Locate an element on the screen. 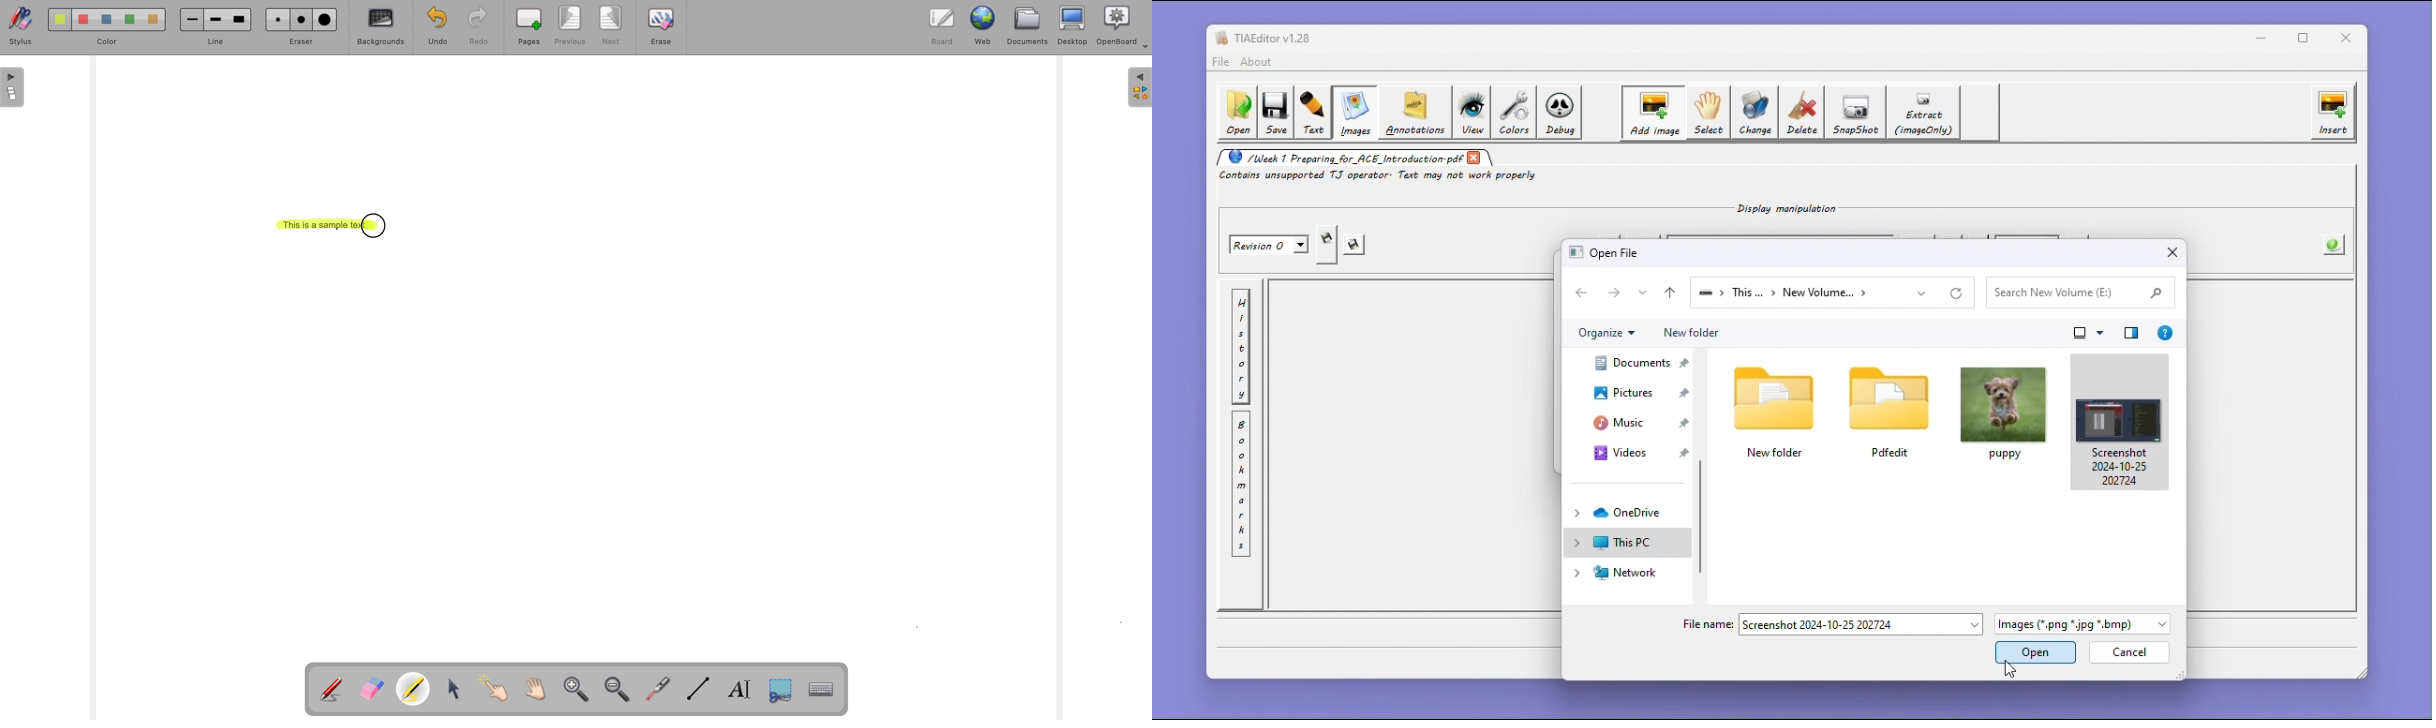  visual laser pointer is located at coordinates (659, 690).